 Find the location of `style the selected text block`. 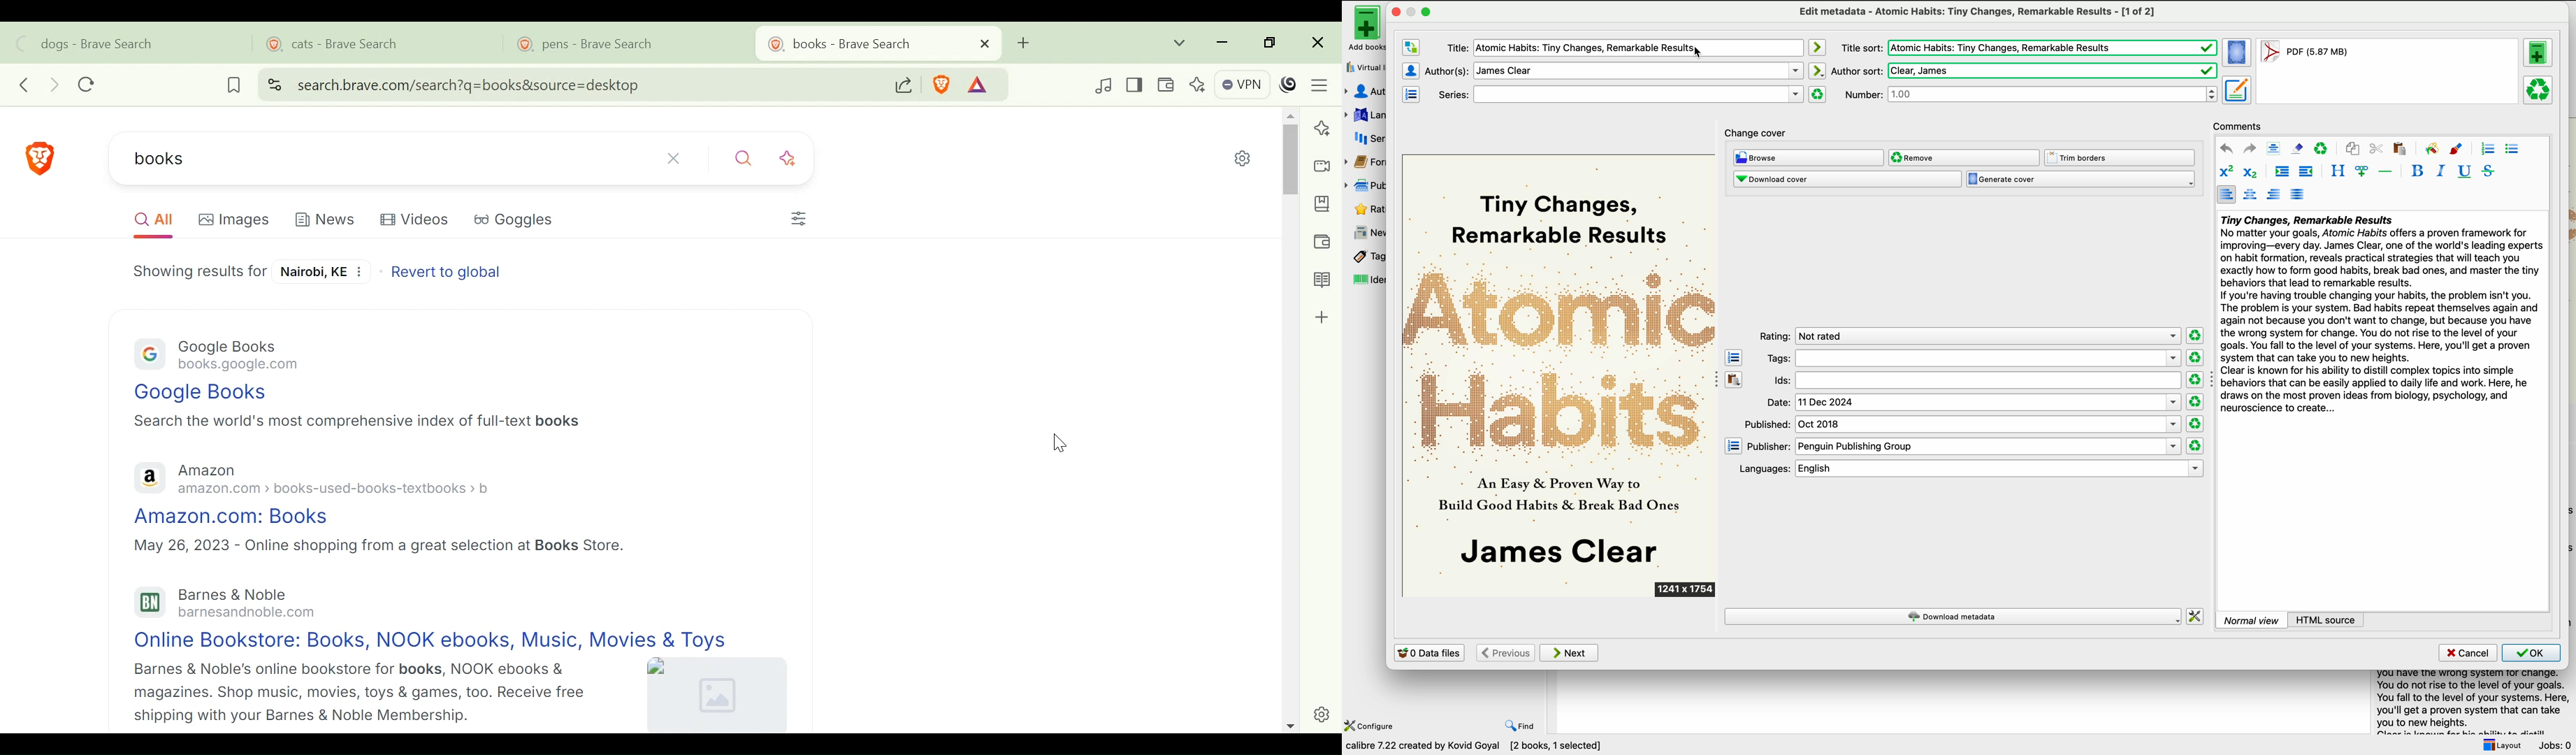

style the selected text block is located at coordinates (2337, 172).